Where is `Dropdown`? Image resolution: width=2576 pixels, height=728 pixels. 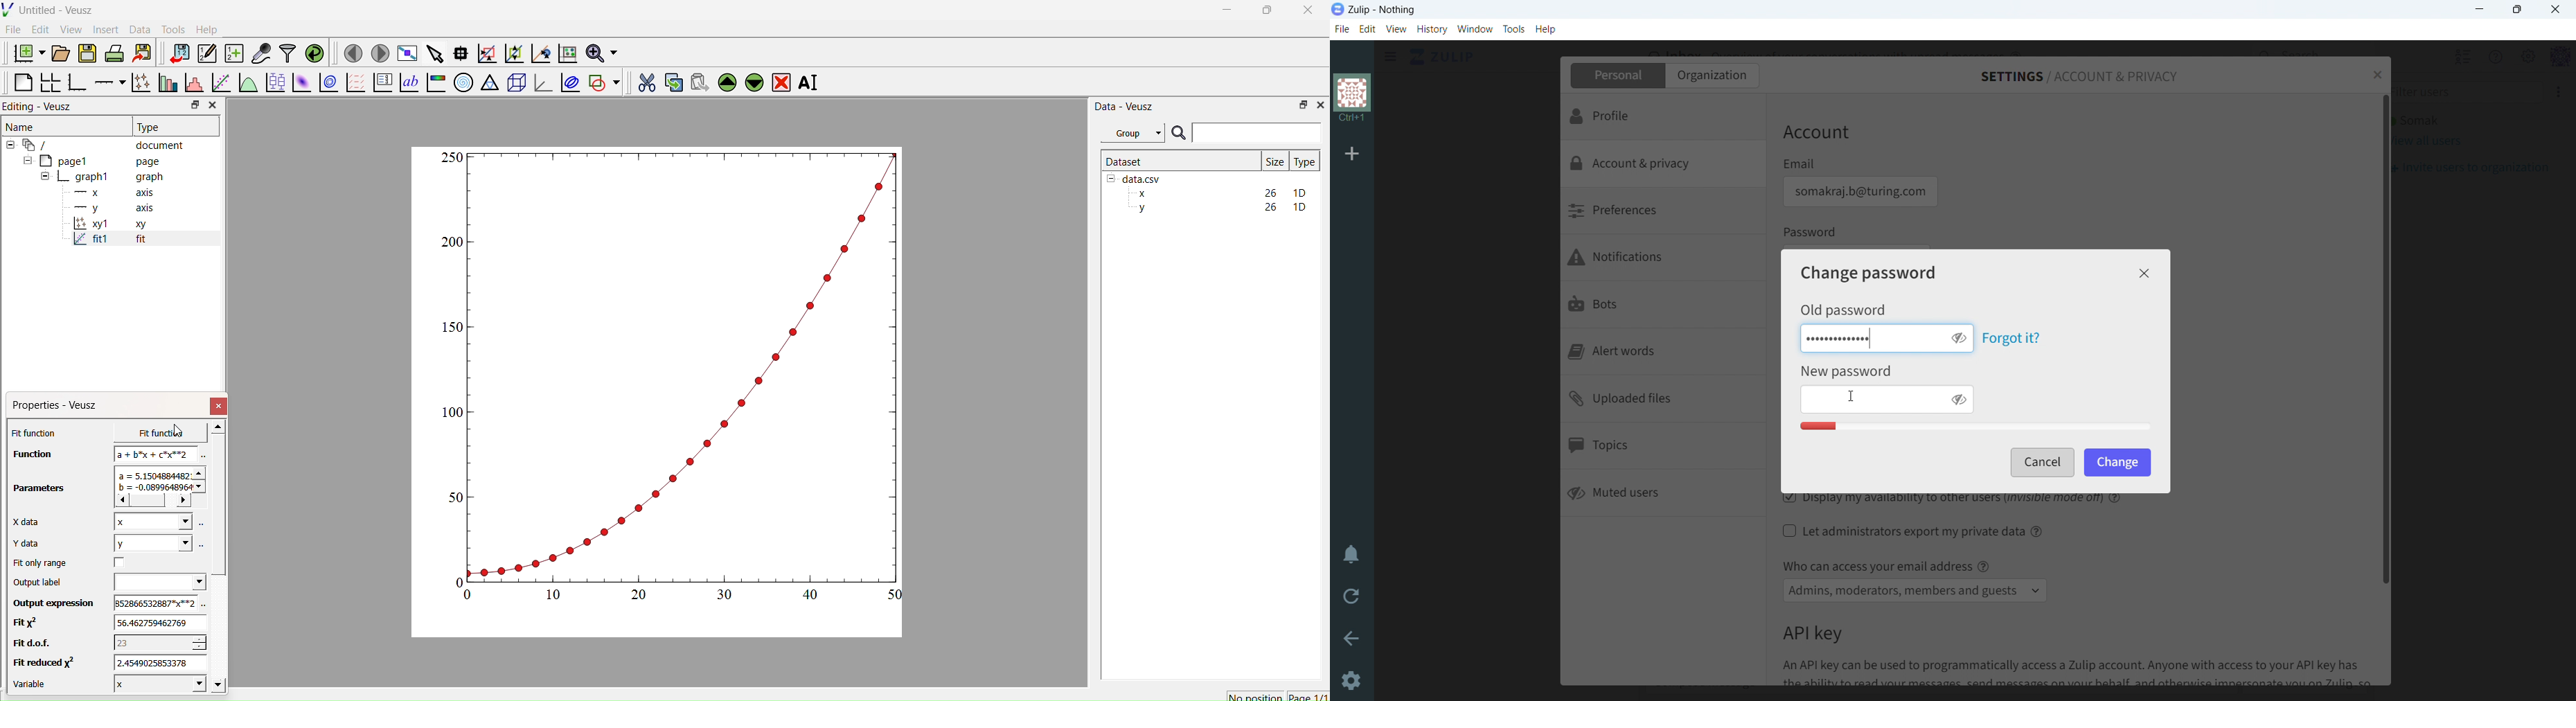
Dropdown is located at coordinates (154, 582).